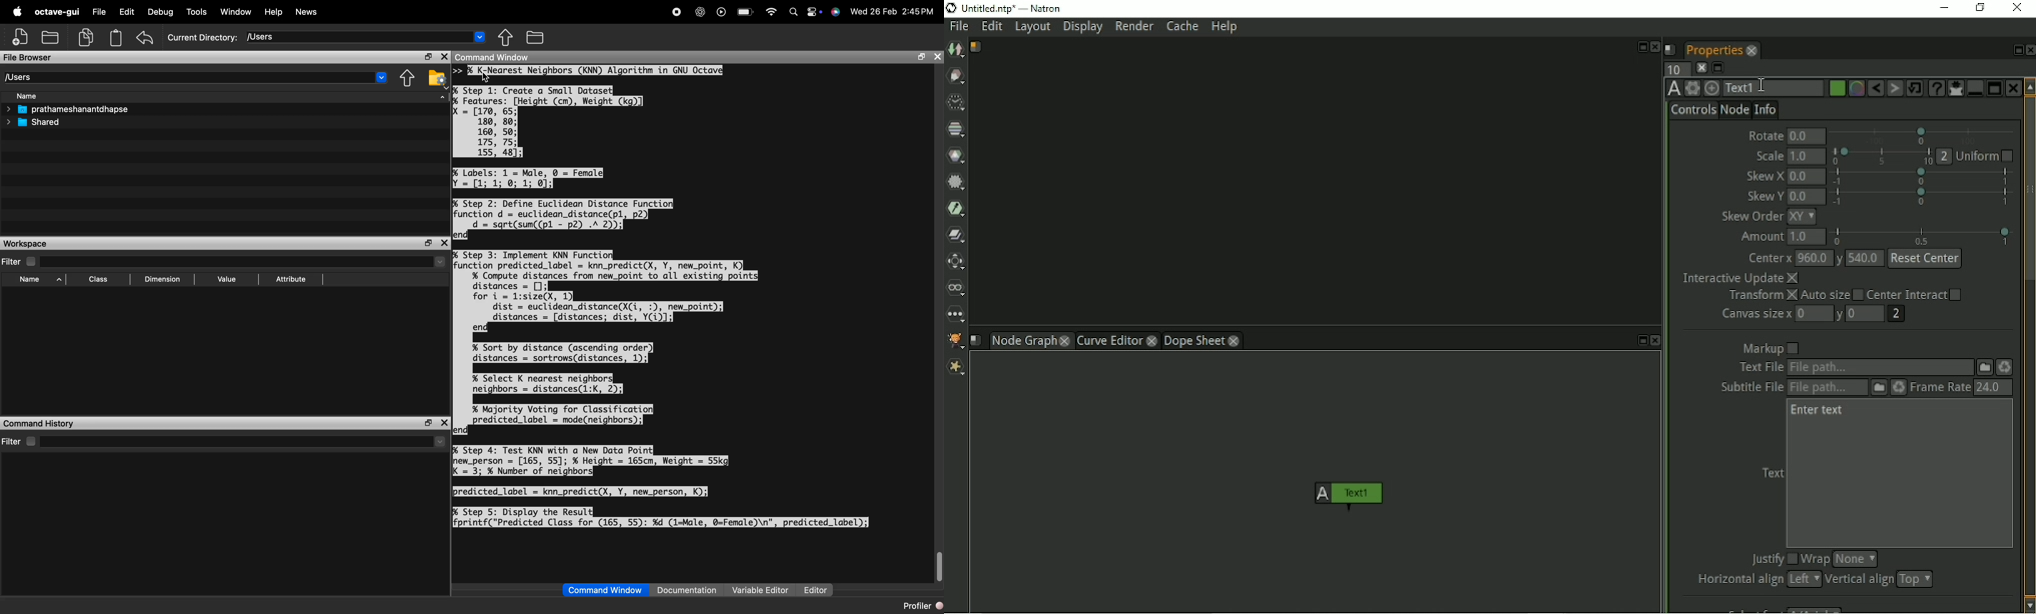 The width and height of the screenshot is (2044, 616). I want to click on Auto size, so click(1831, 296).